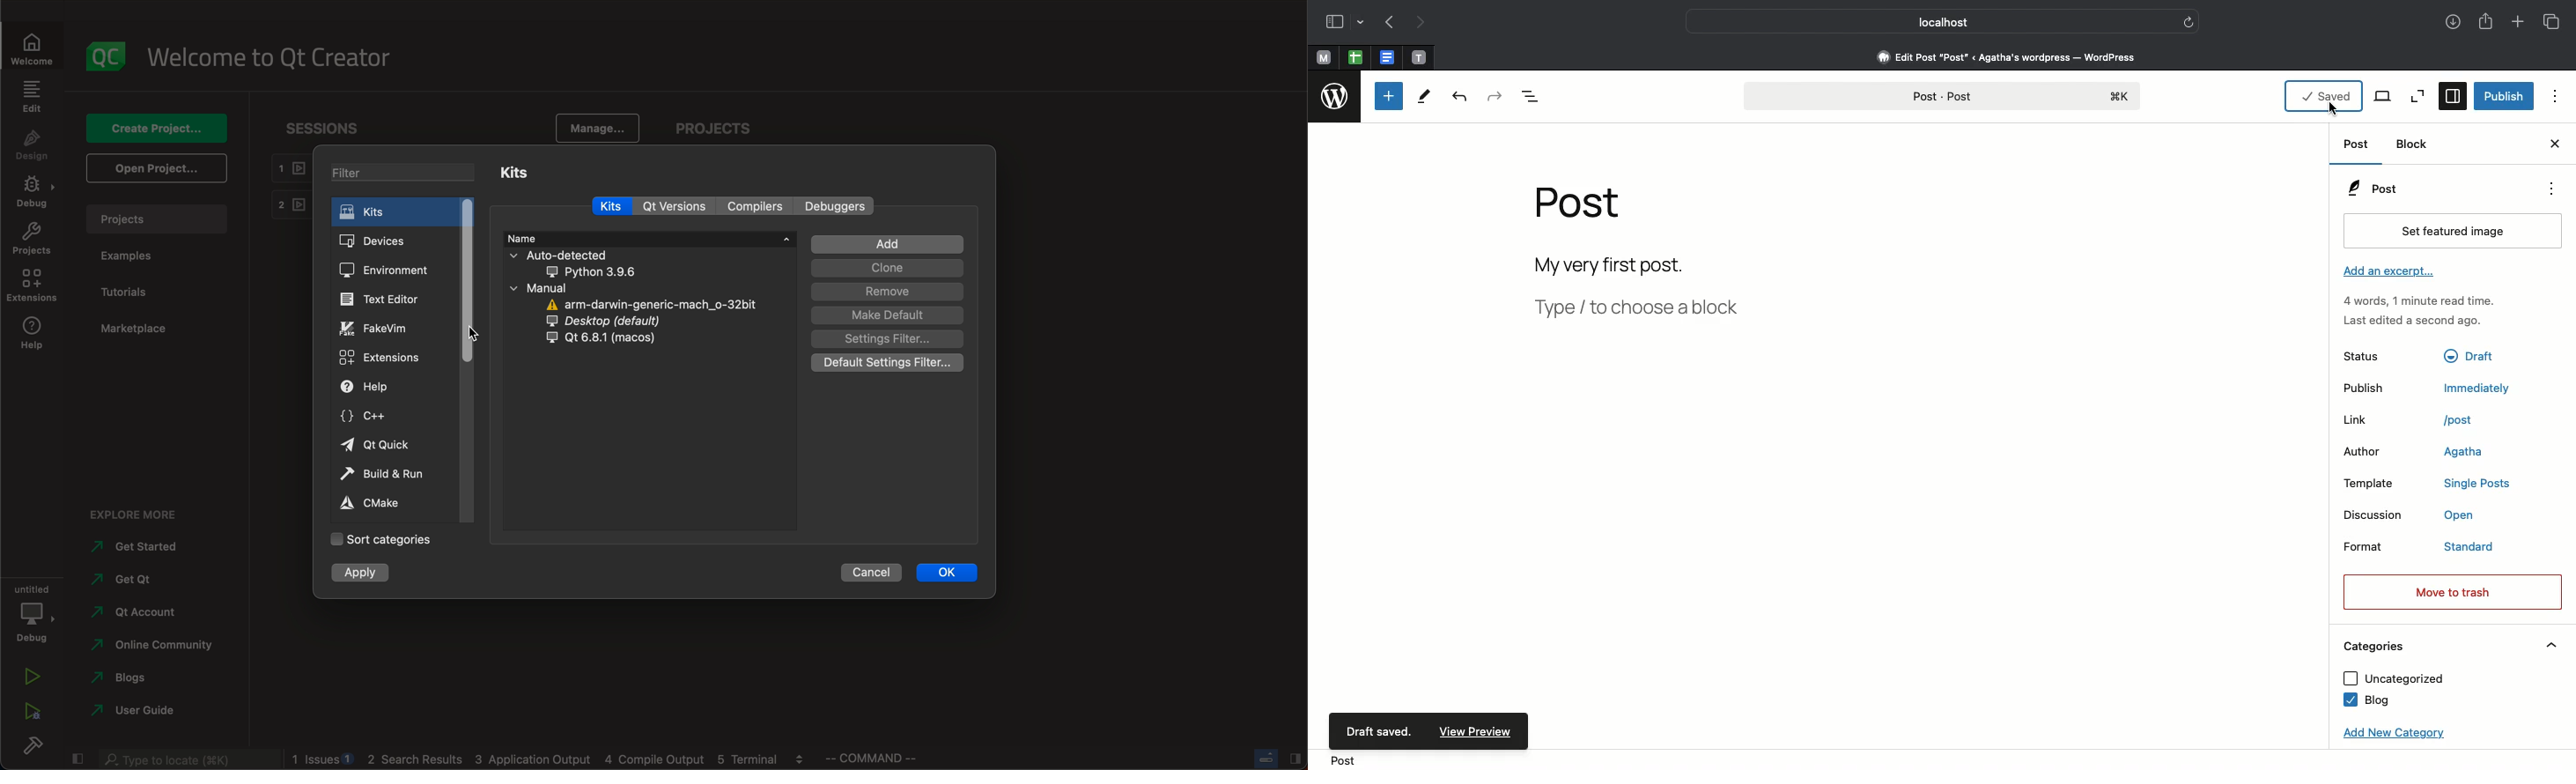 The width and height of the screenshot is (2576, 784). What do you see at coordinates (33, 95) in the screenshot?
I see `edit` at bounding box center [33, 95].